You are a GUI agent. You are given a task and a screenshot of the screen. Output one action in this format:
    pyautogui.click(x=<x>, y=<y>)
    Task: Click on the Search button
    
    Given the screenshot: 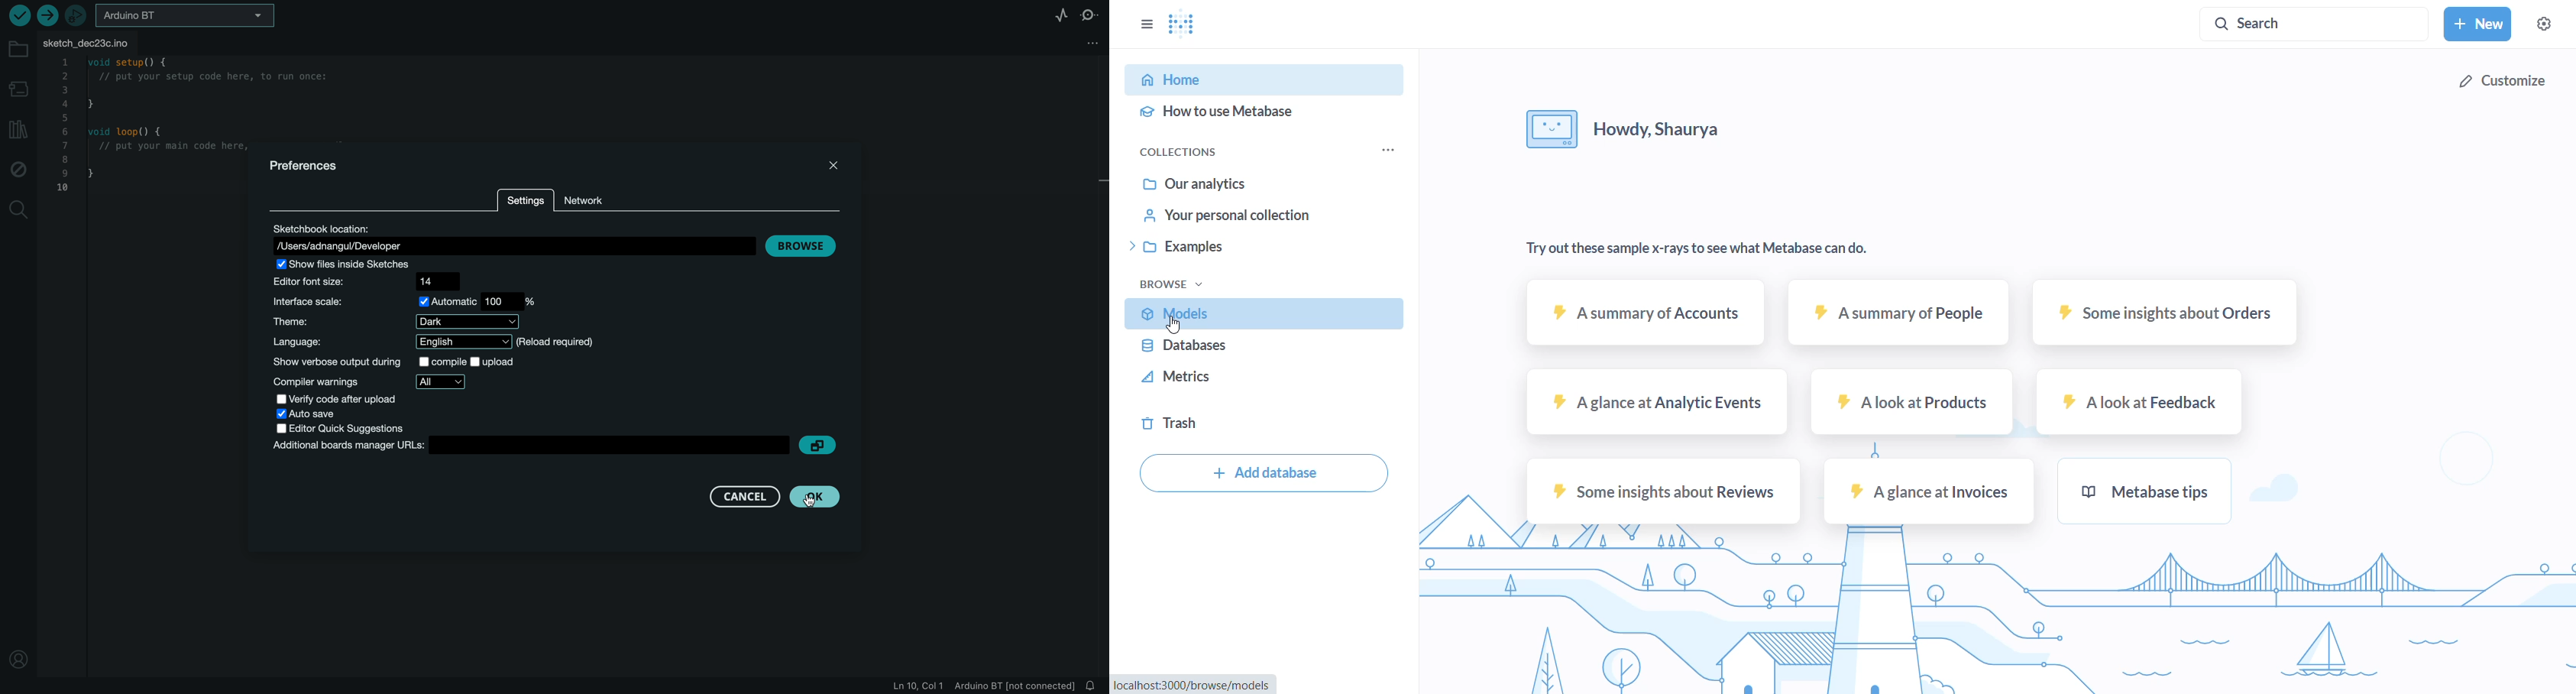 What is the action you would take?
    pyautogui.click(x=2314, y=24)
    